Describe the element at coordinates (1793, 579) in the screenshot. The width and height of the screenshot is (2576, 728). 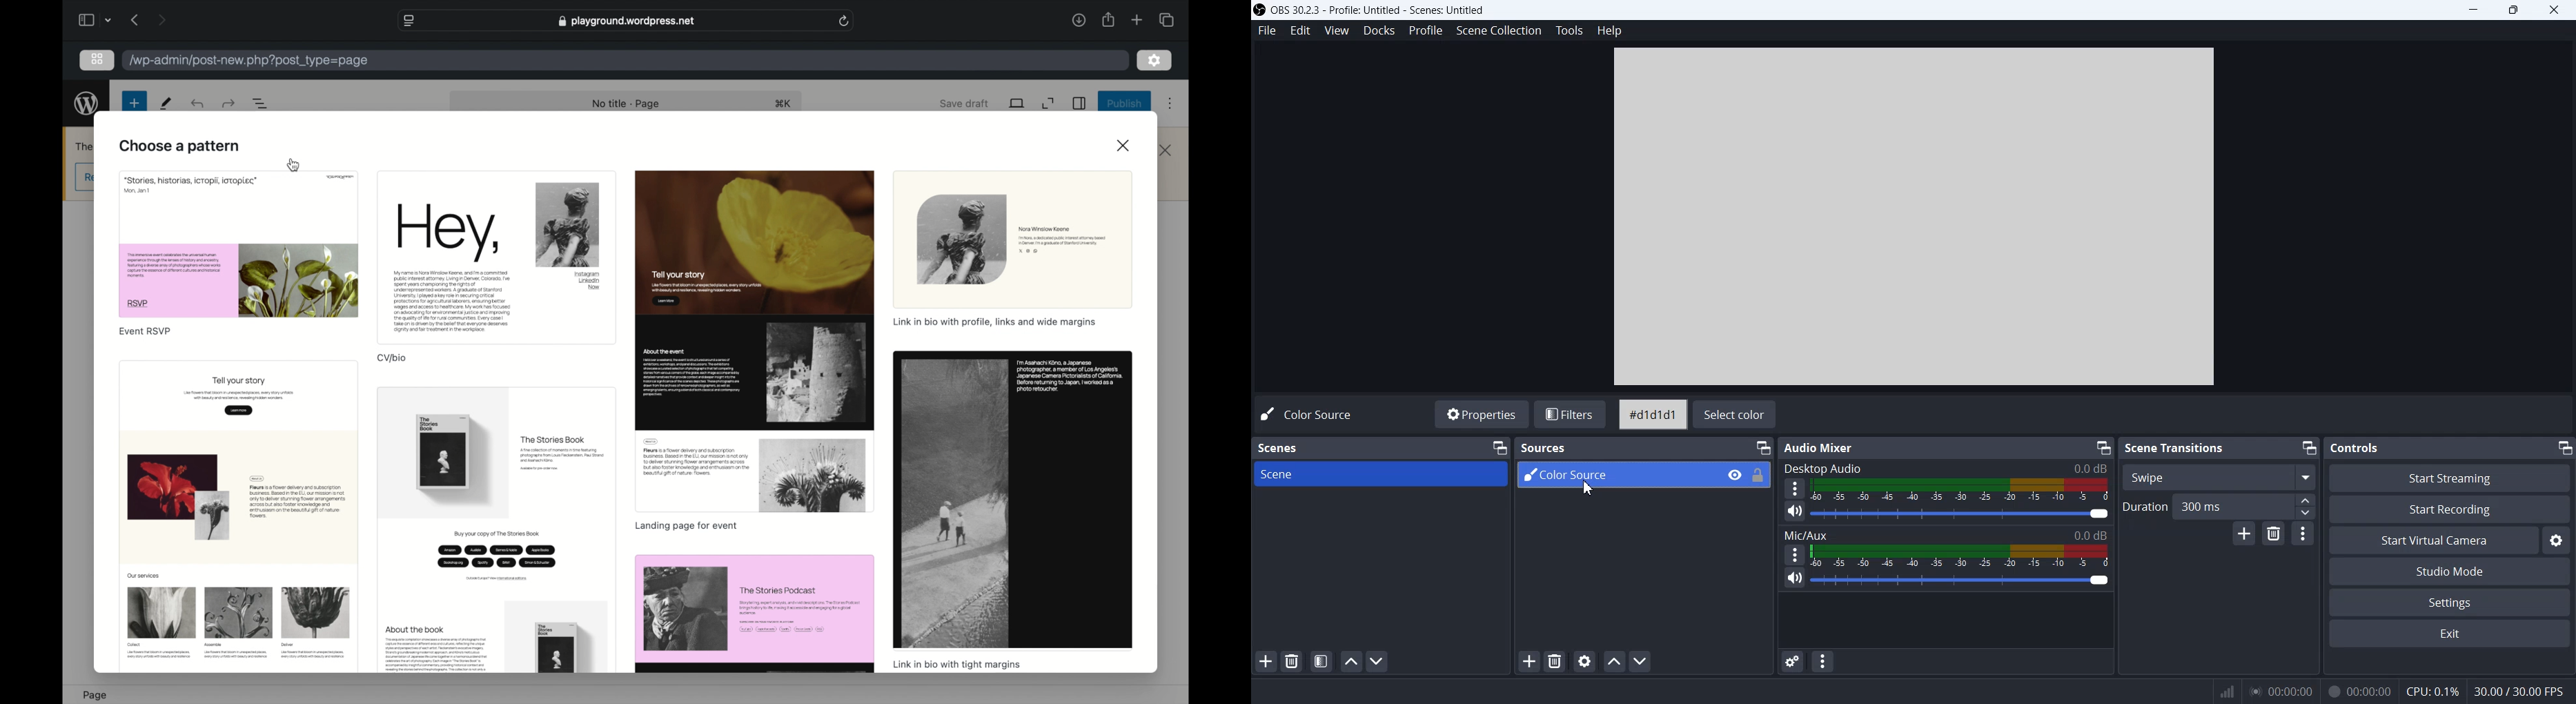
I see `Mute/ Unmute` at that location.